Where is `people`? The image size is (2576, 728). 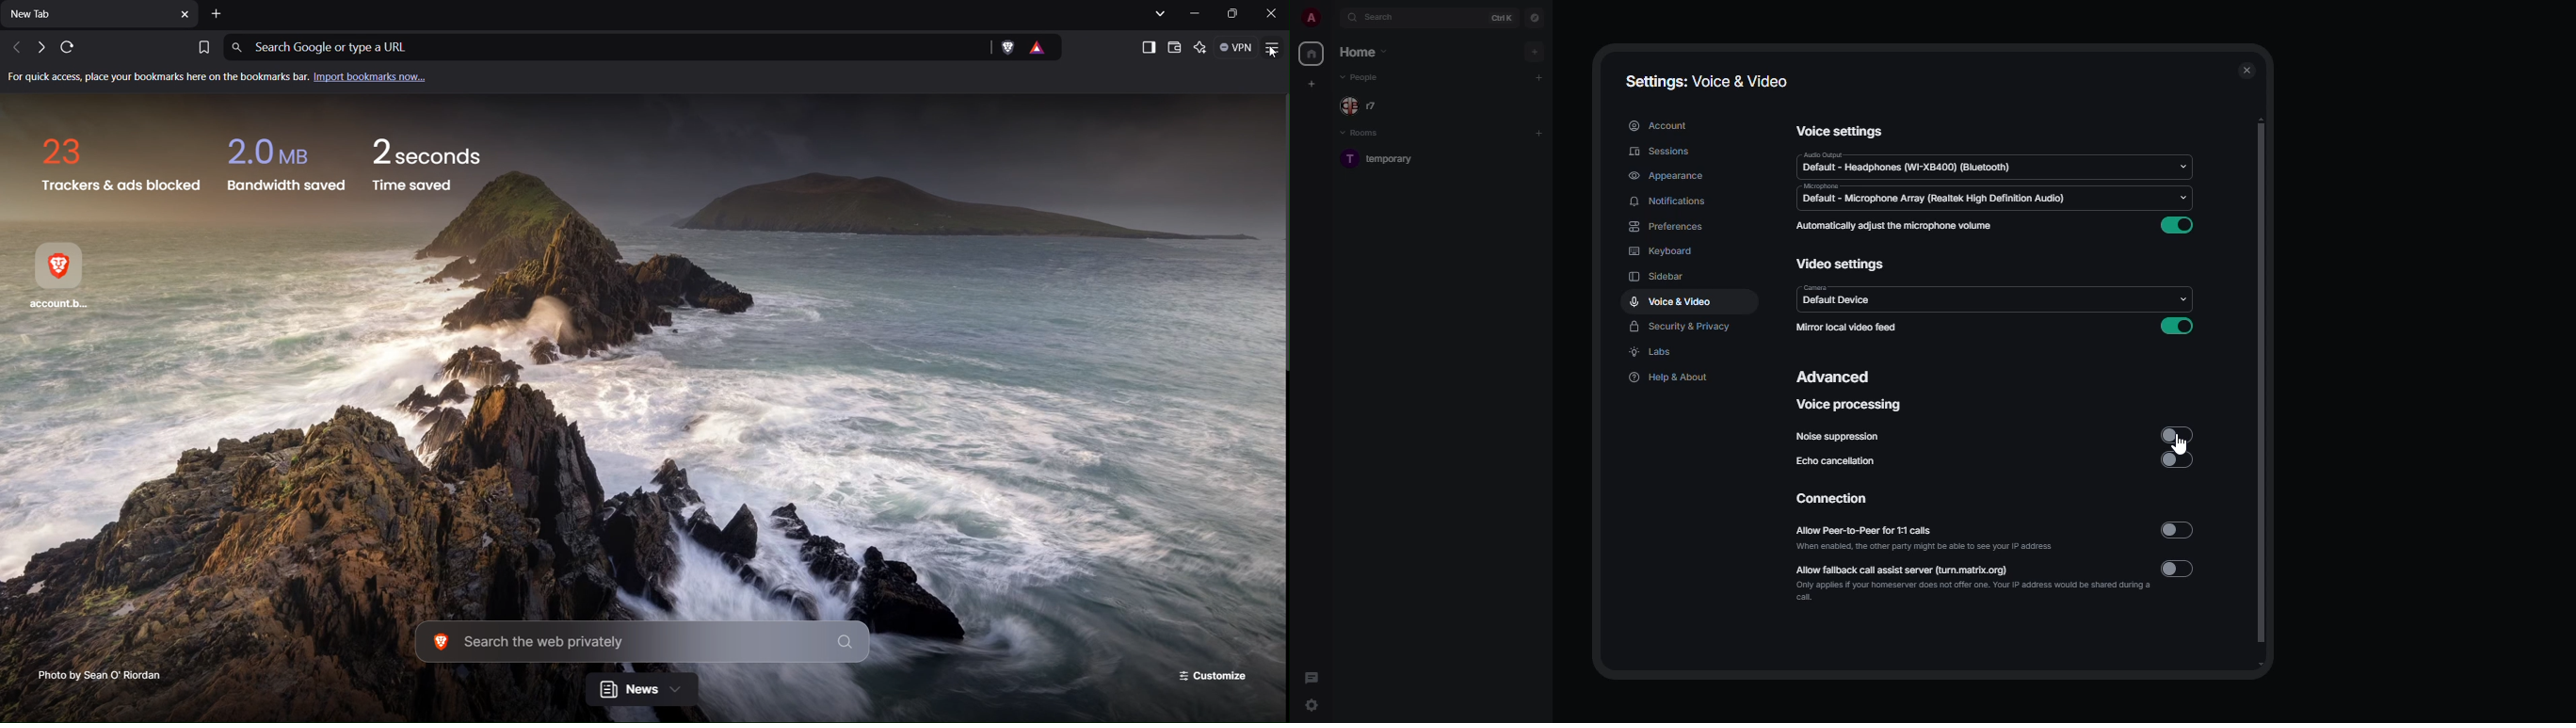
people is located at coordinates (1367, 106).